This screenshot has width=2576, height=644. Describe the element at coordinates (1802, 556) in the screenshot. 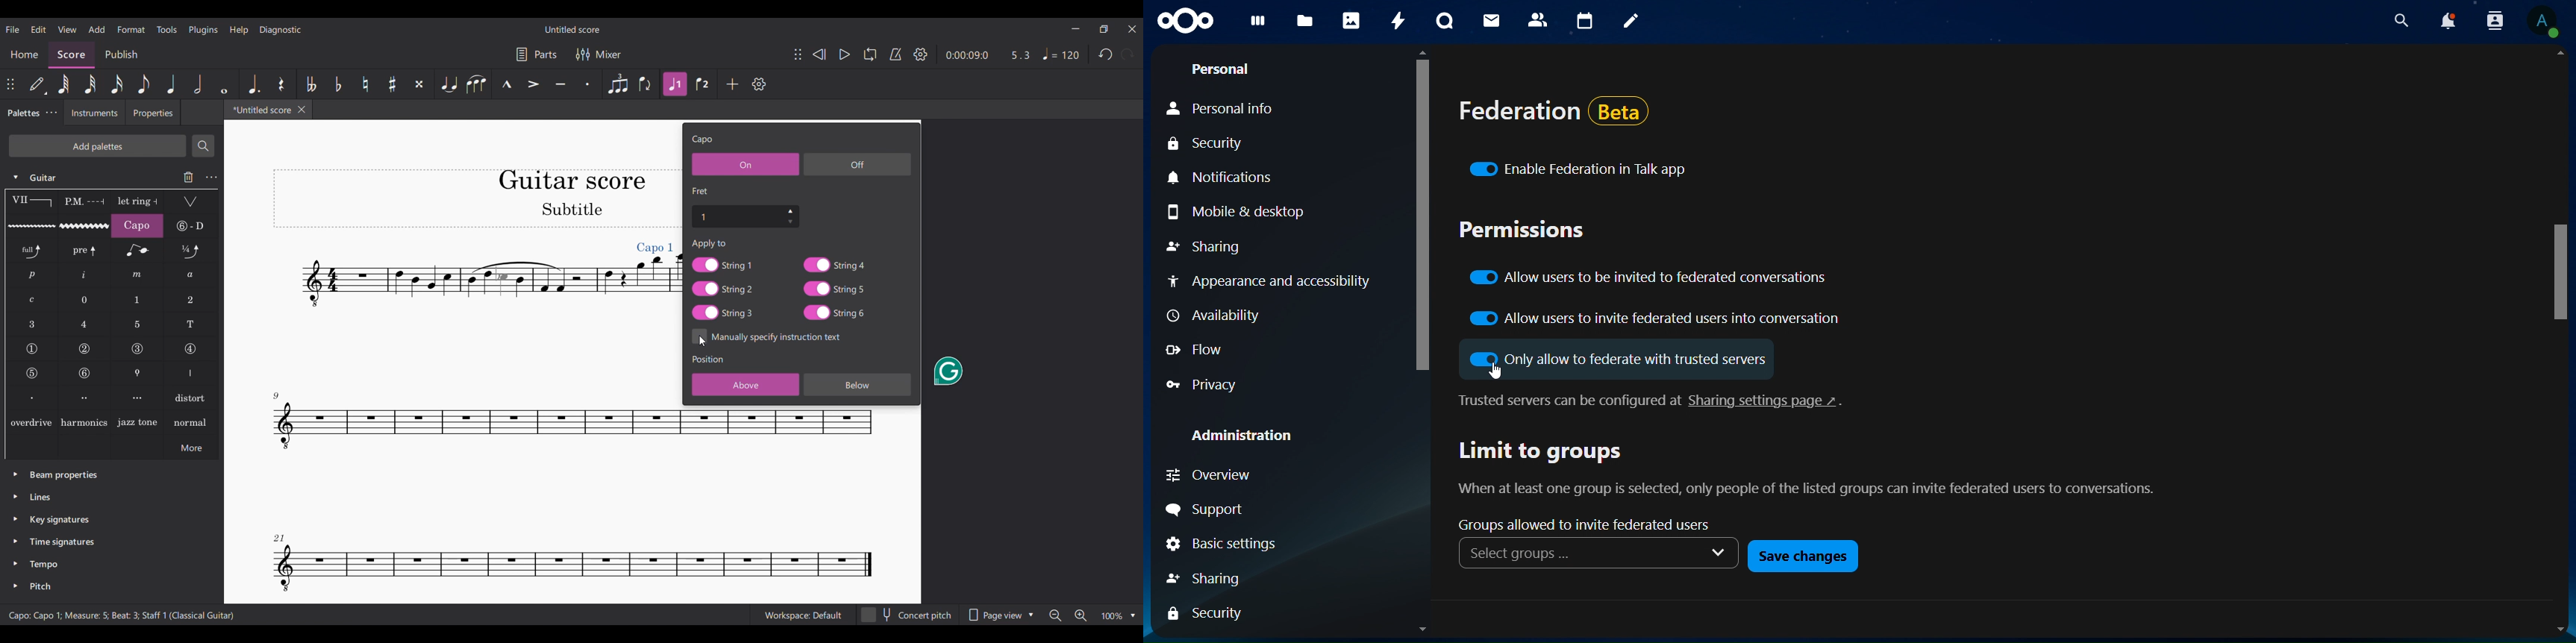

I see `save changes` at that location.